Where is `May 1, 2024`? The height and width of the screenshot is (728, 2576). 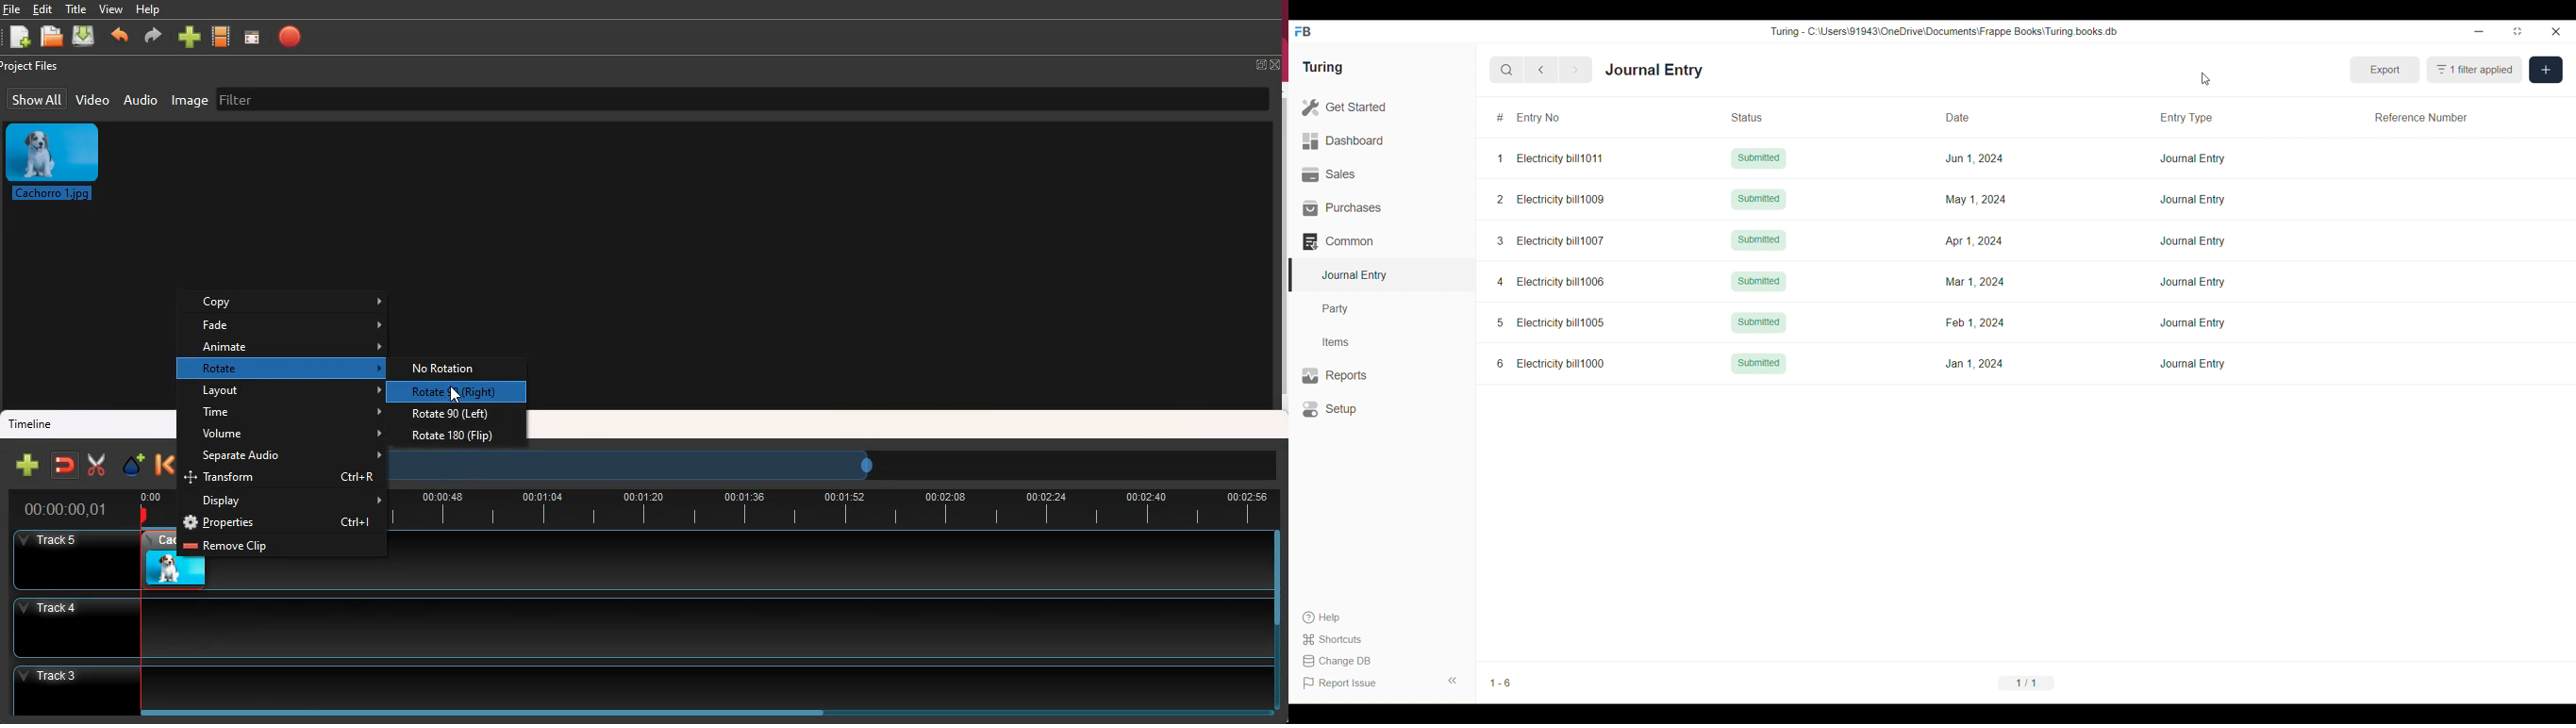
May 1, 2024 is located at coordinates (1977, 200).